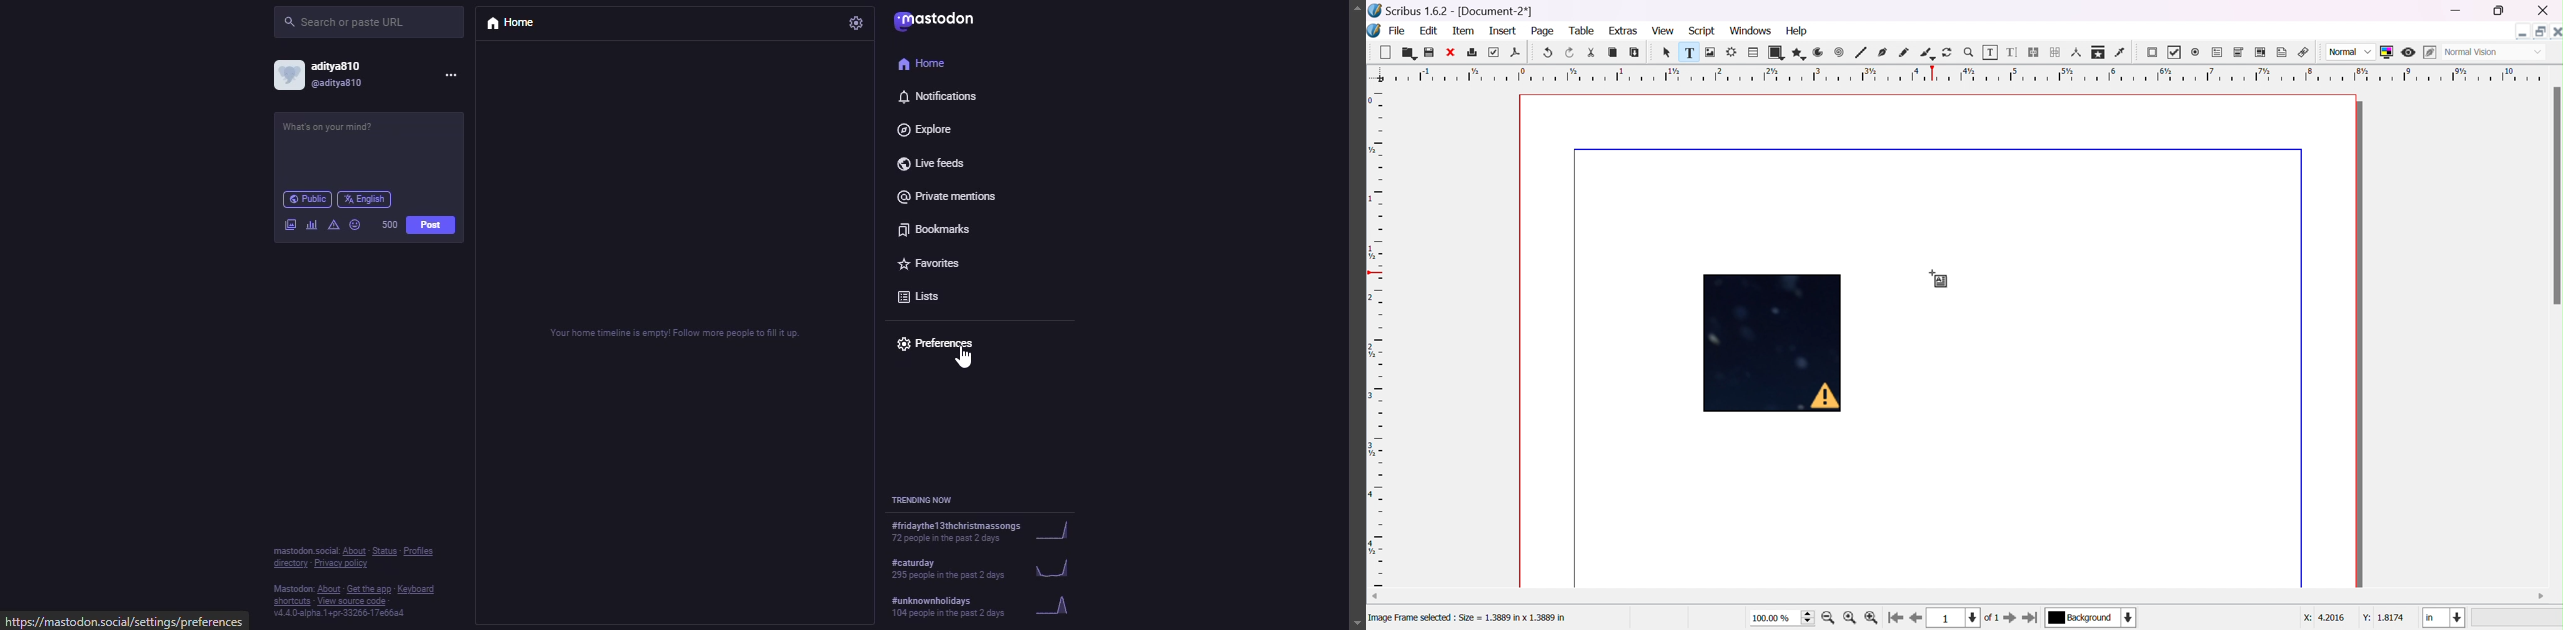  What do you see at coordinates (1374, 30) in the screenshot?
I see `scribus icon` at bounding box center [1374, 30].